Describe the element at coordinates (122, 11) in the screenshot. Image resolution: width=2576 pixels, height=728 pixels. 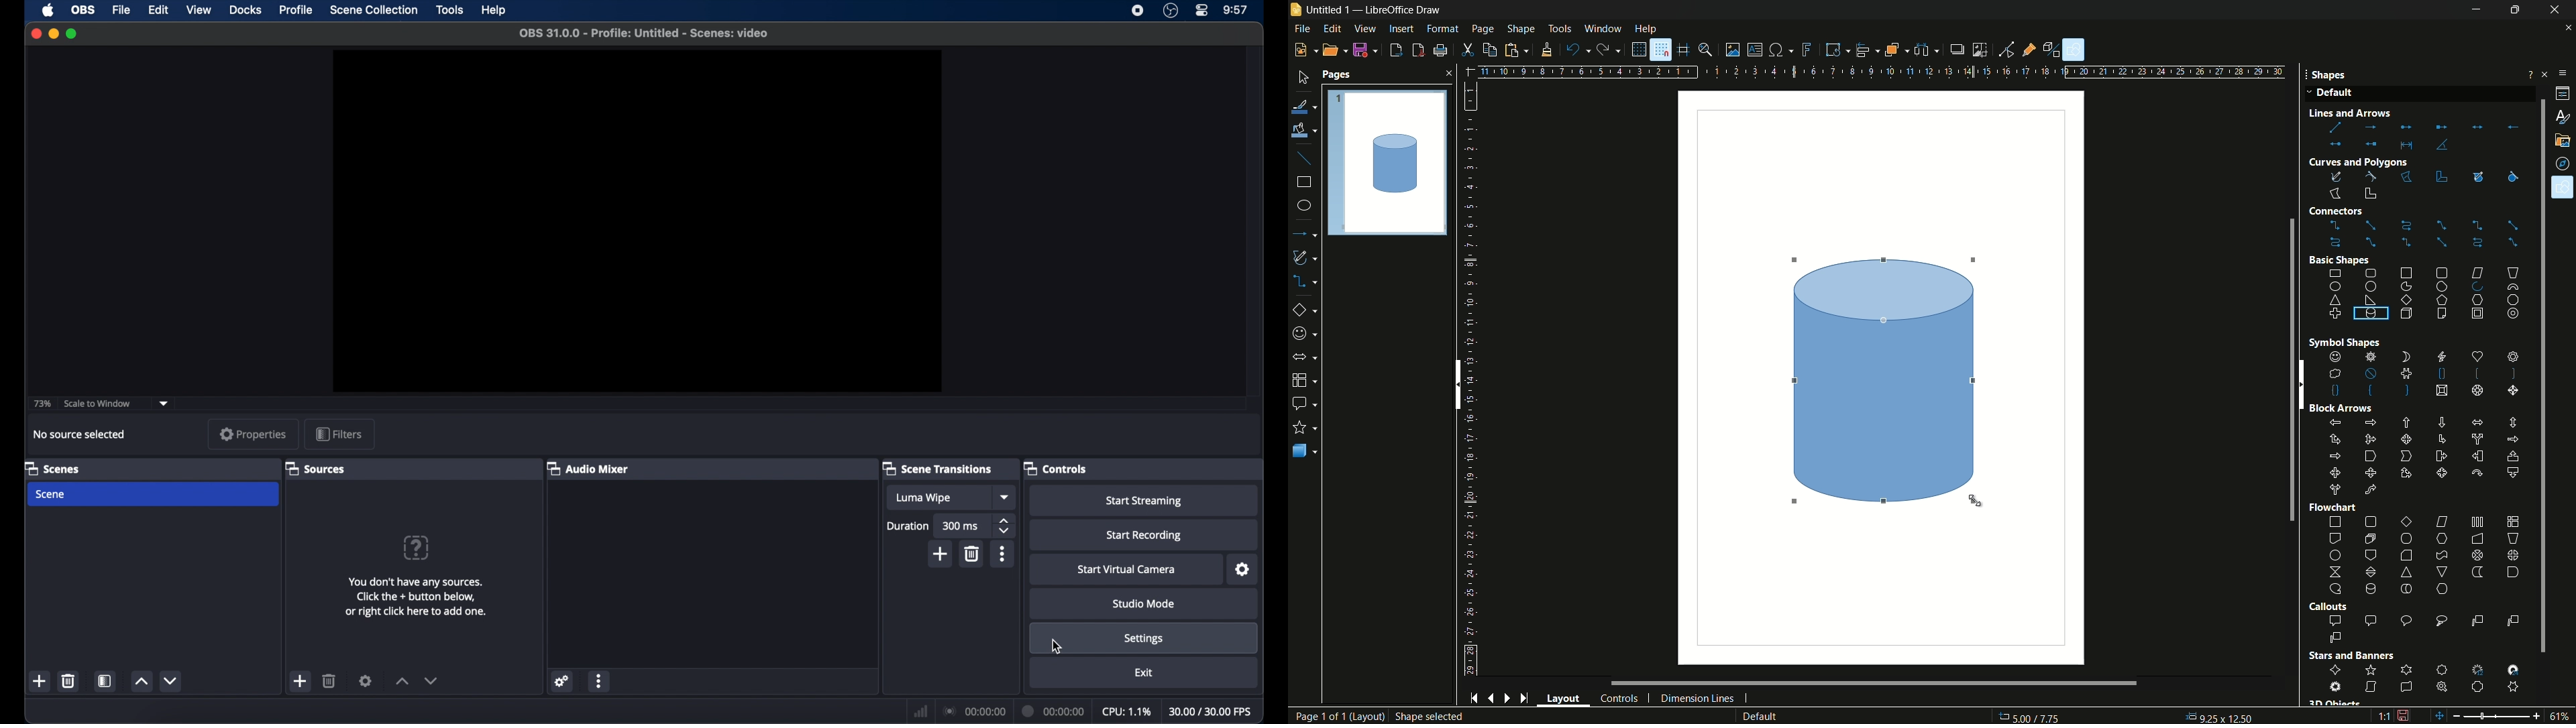
I see `file` at that location.